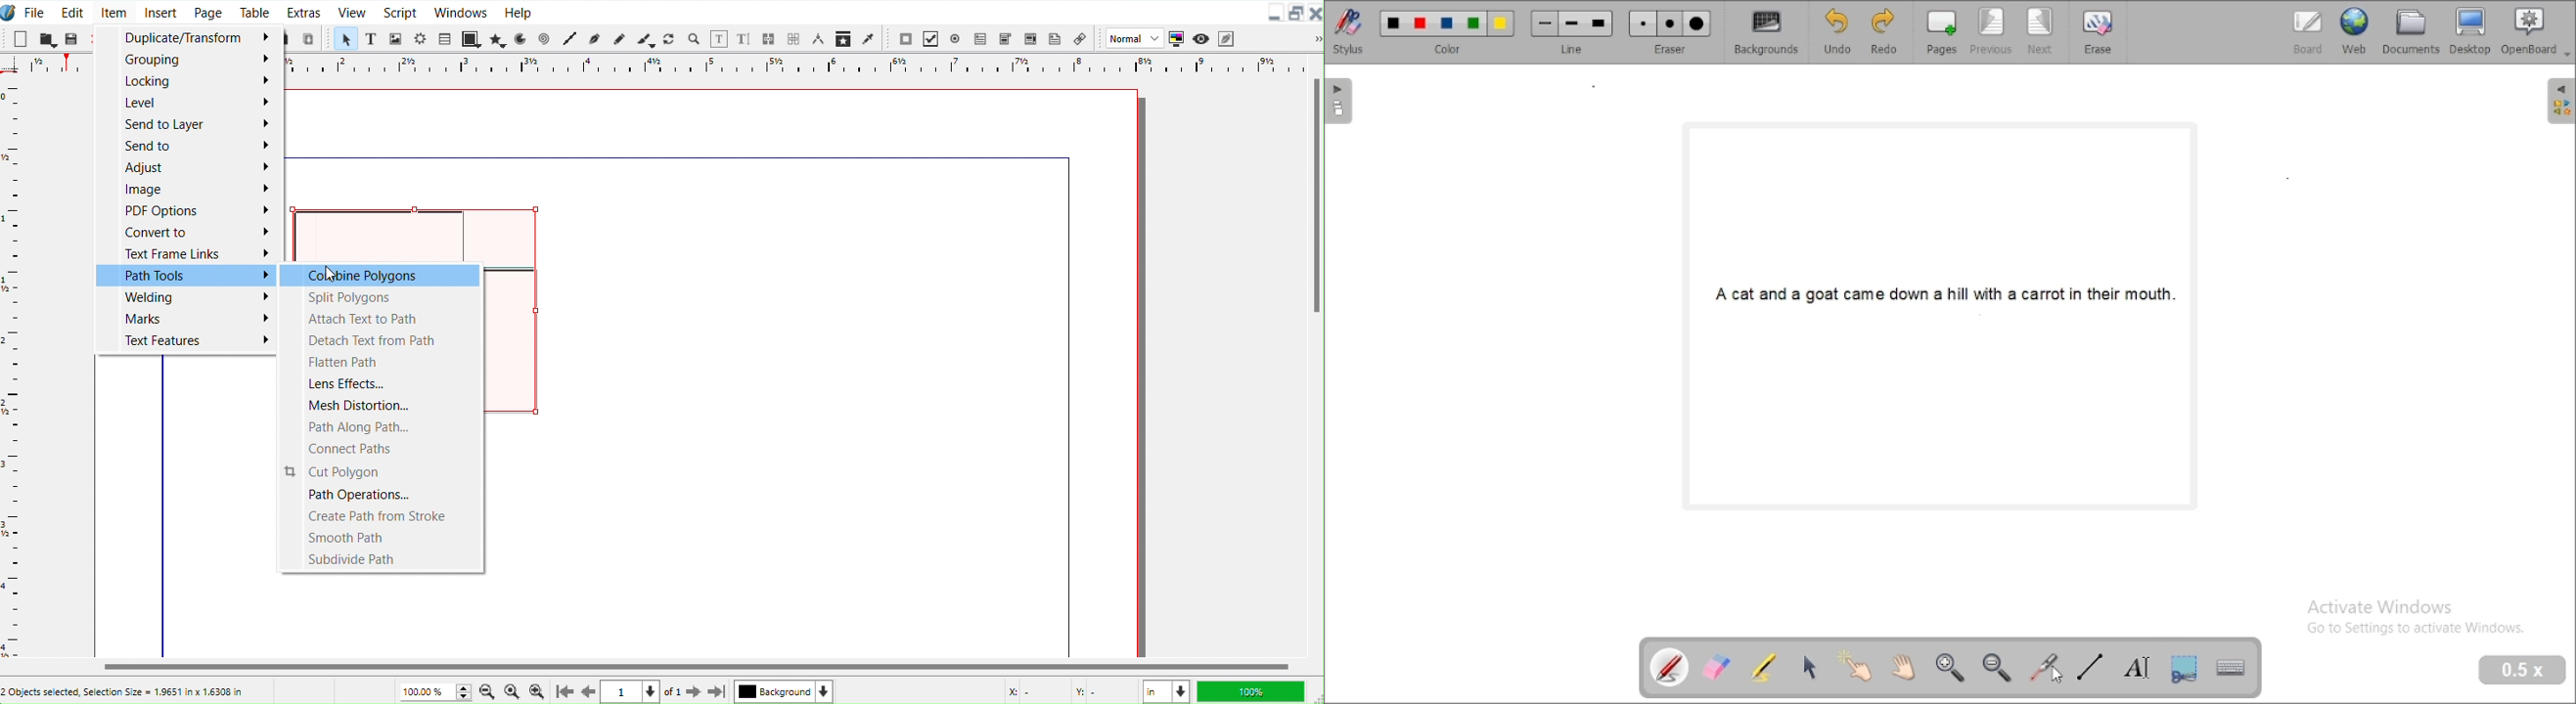 The height and width of the screenshot is (728, 2576). Describe the element at coordinates (523, 38) in the screenshot. I see `Arc` at that location.